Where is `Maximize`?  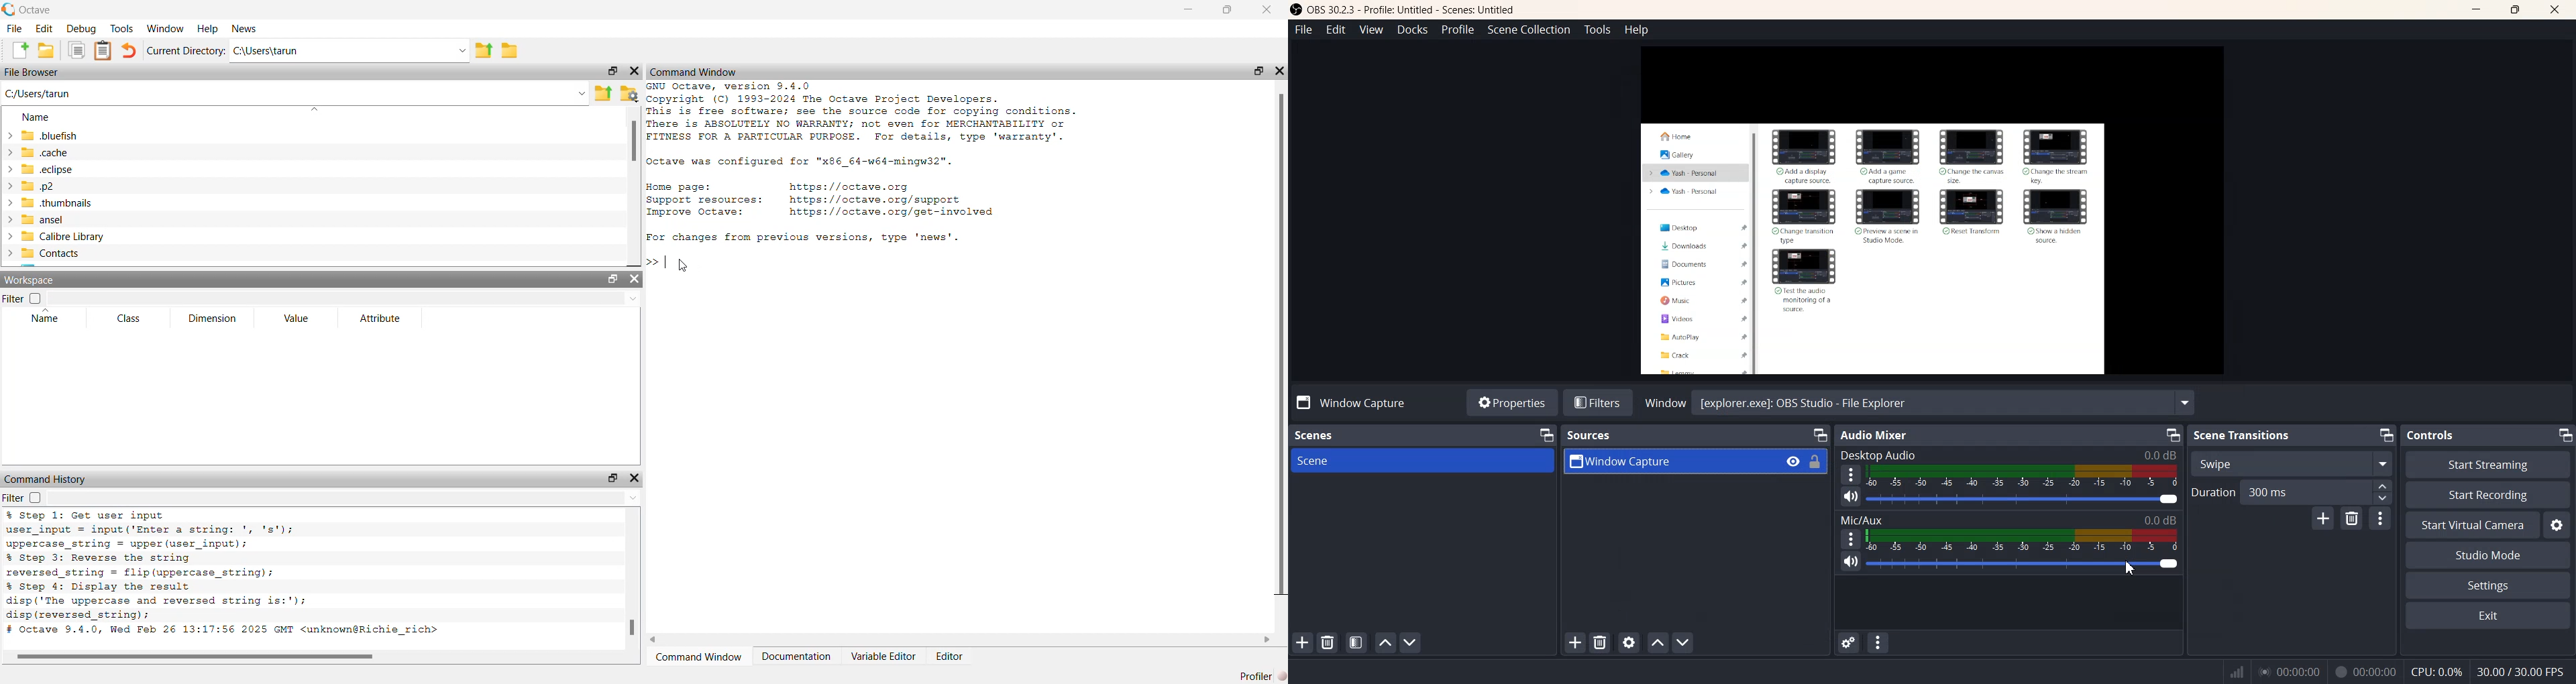 Maximize is located at coordinates (2516, 11).